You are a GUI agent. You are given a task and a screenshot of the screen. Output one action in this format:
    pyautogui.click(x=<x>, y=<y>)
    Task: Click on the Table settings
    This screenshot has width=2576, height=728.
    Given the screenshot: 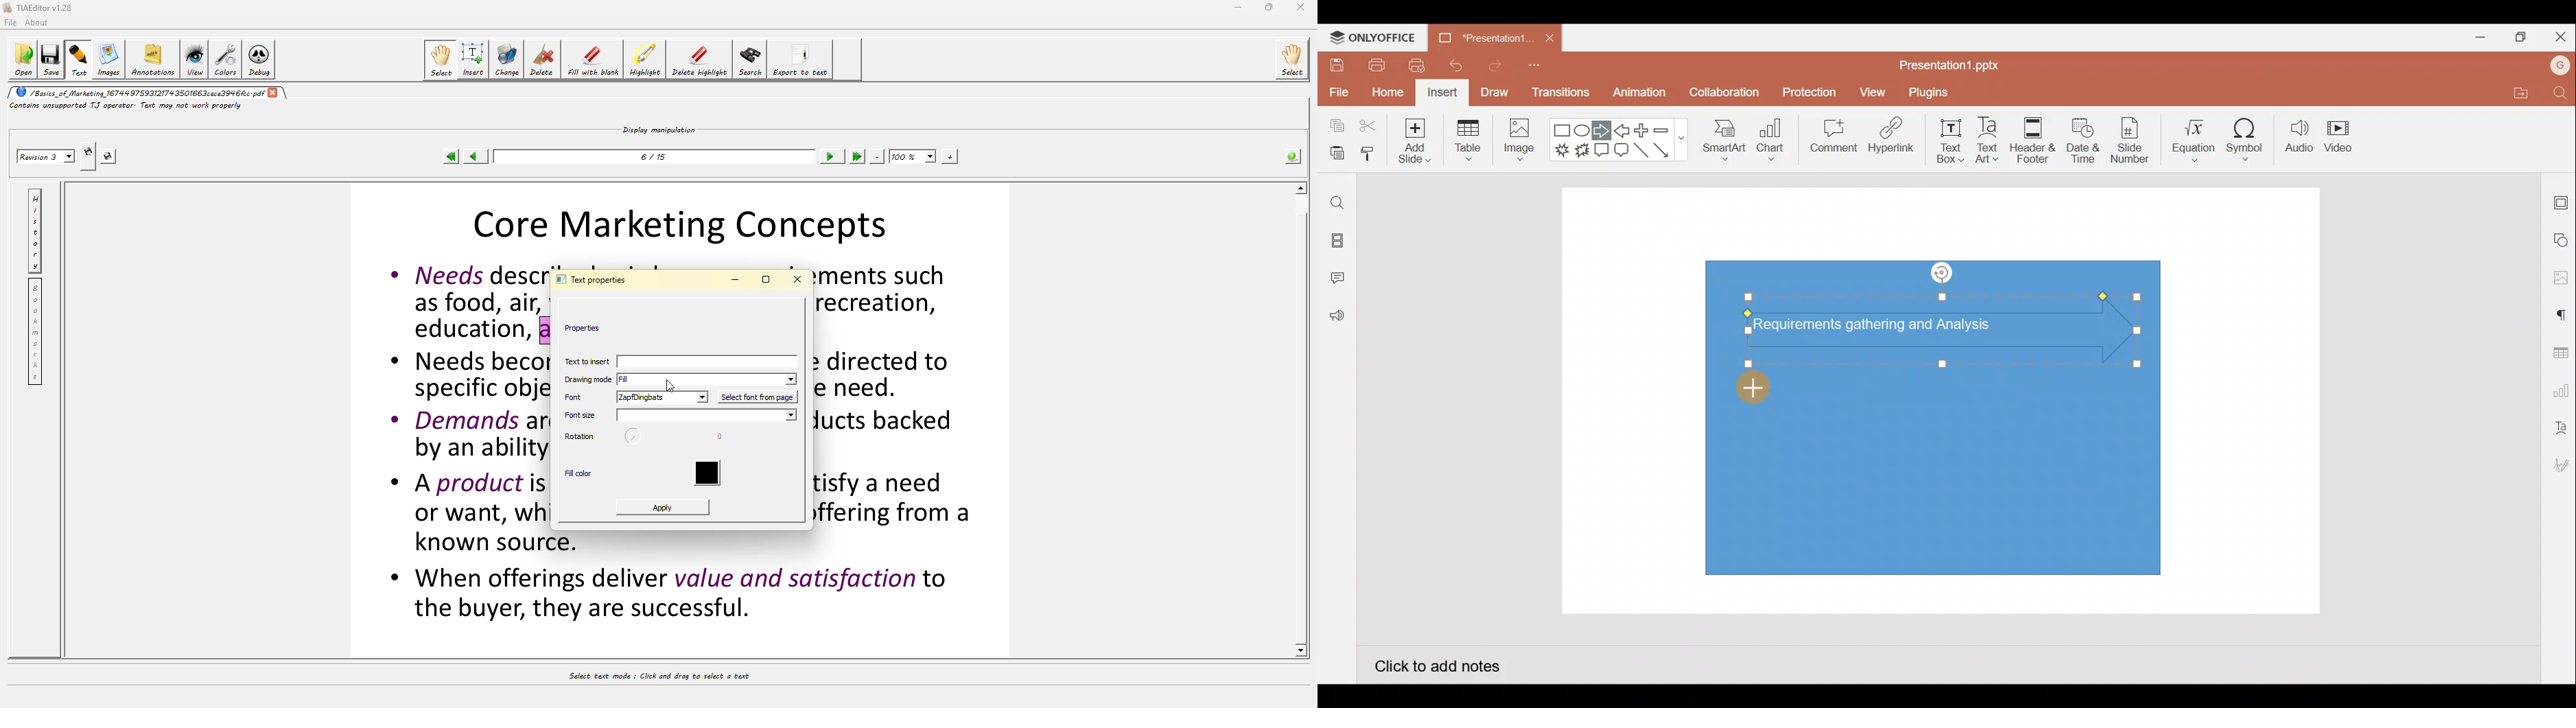 What is the action you would take?
    pyautogui.click(x=2558, y=351)
    